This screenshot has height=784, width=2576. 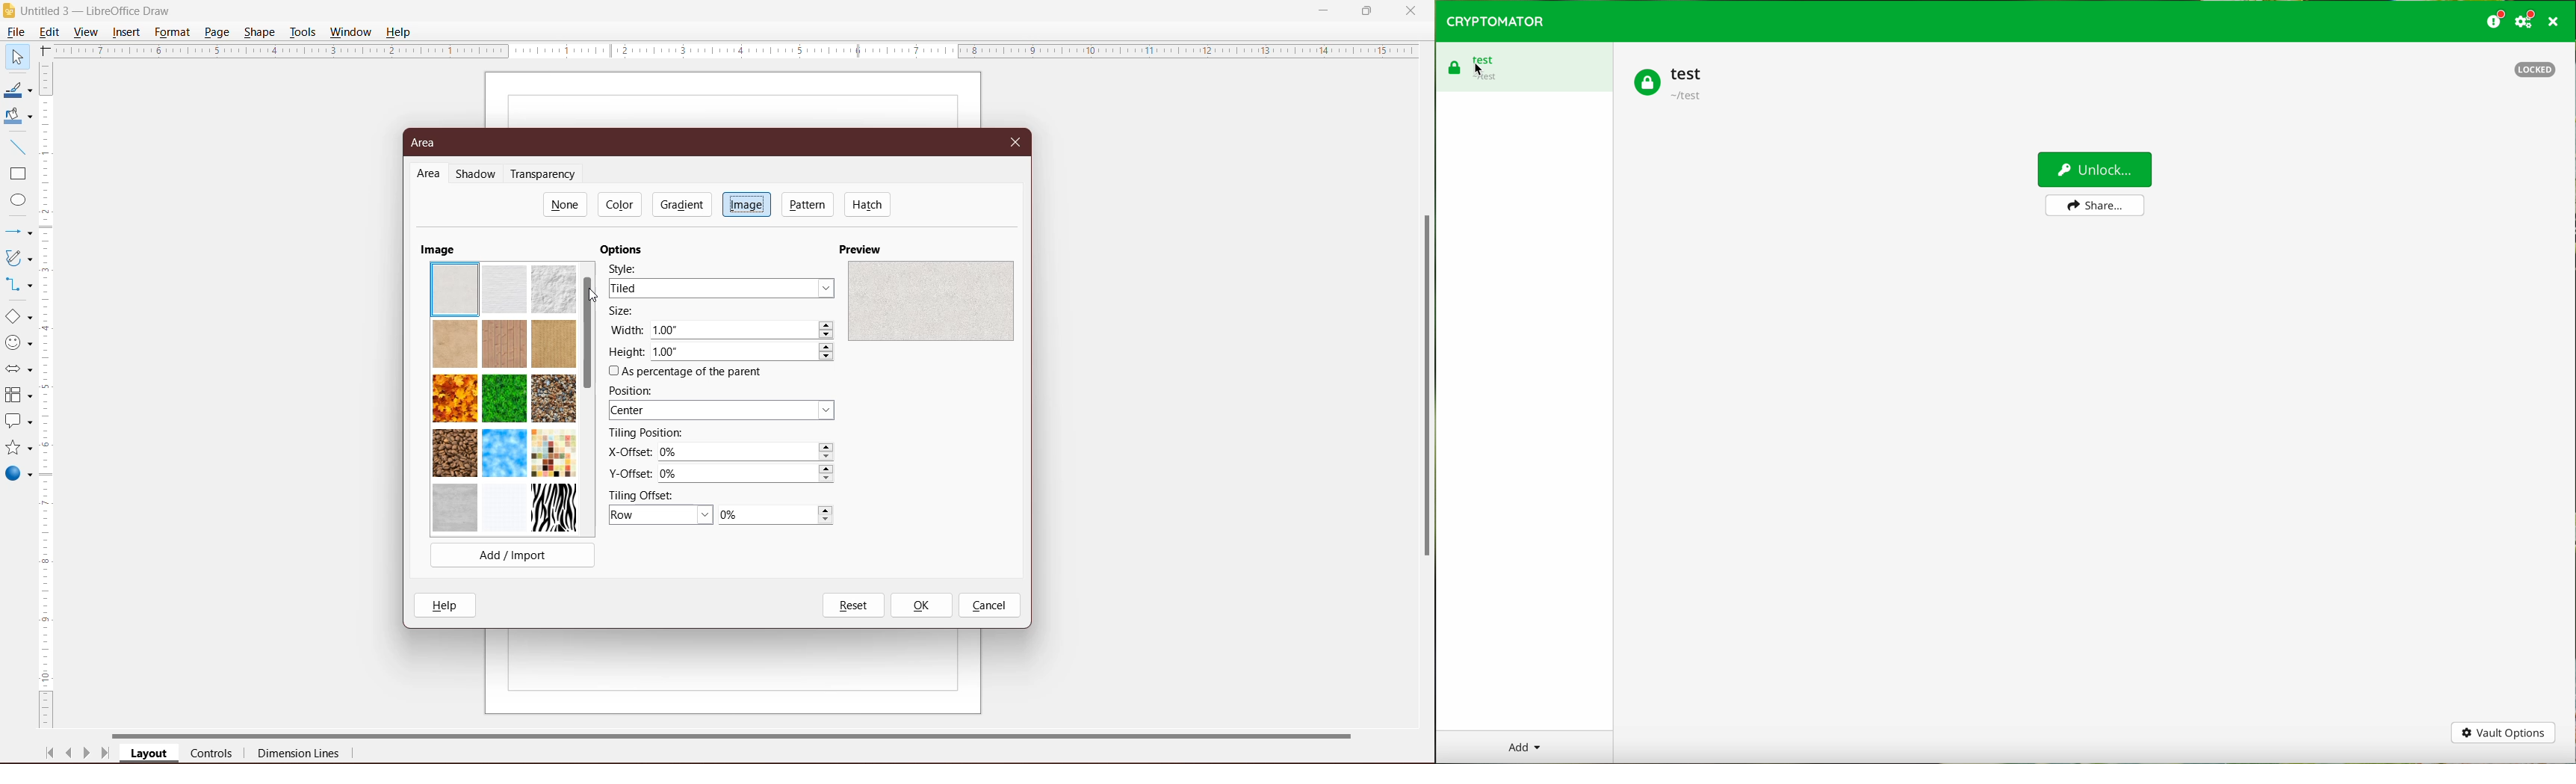 What do you see at coordinates (127, 32) in the screenshot?
I see `Insert` at bounding box center [127, 32].